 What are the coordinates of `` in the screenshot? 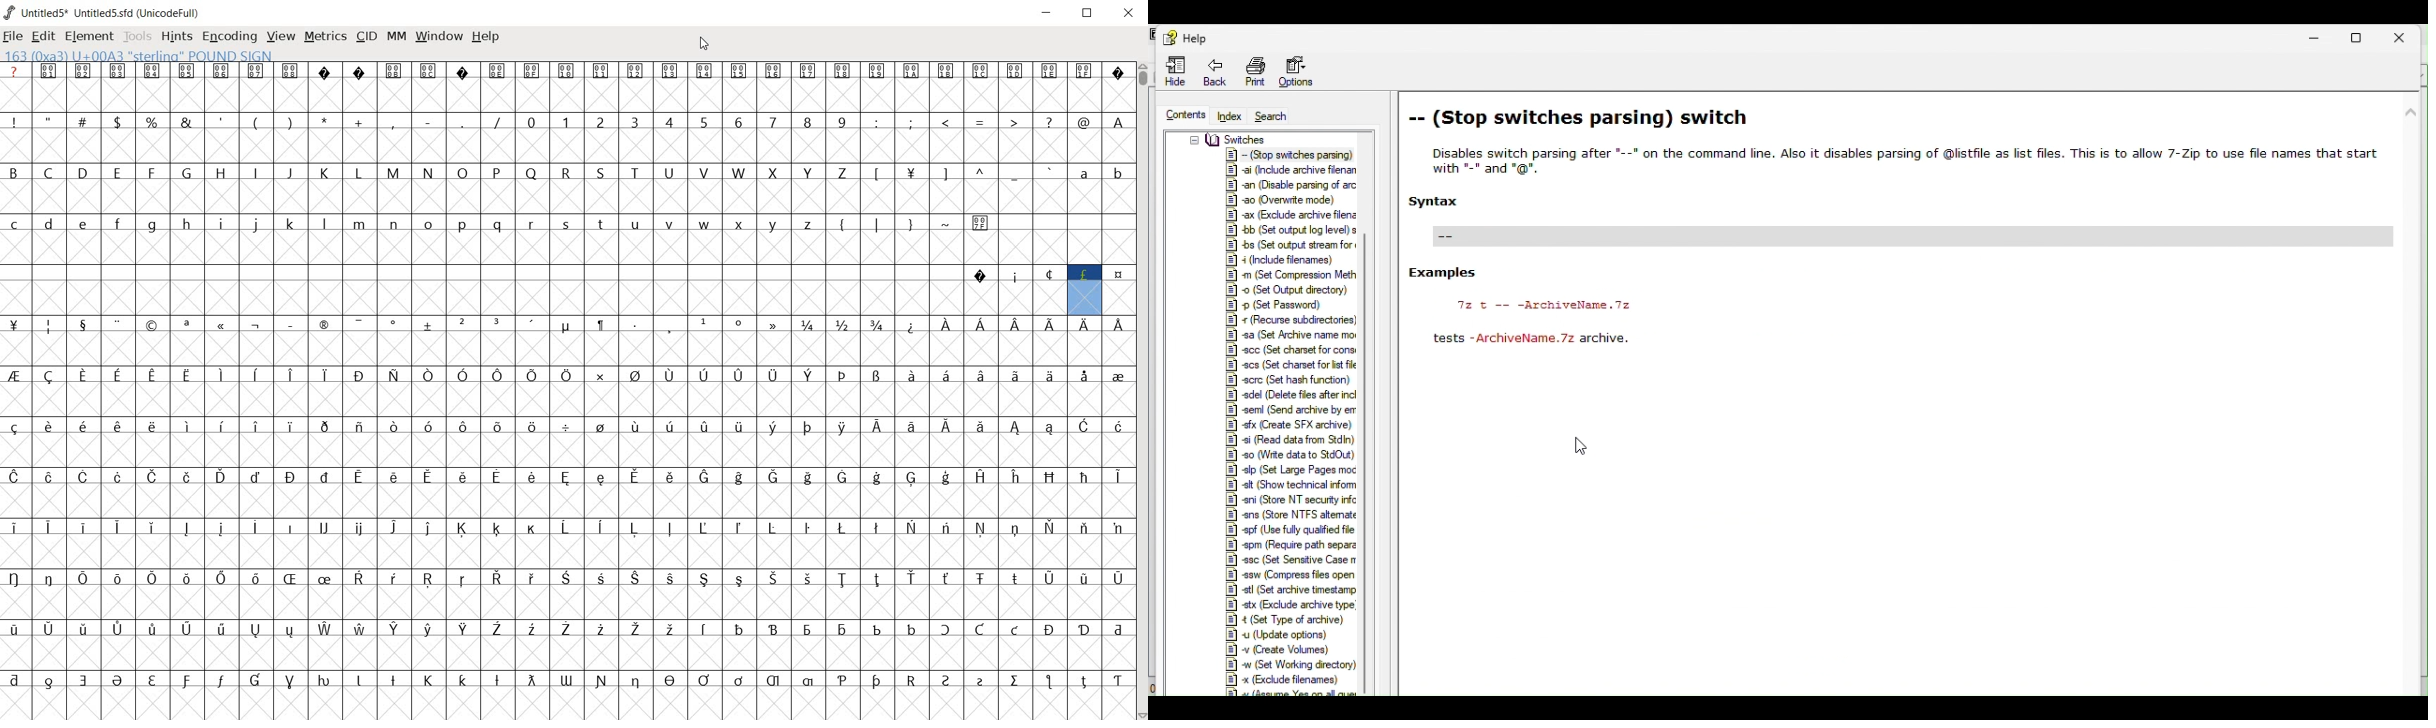 It's located at (1292, 349).